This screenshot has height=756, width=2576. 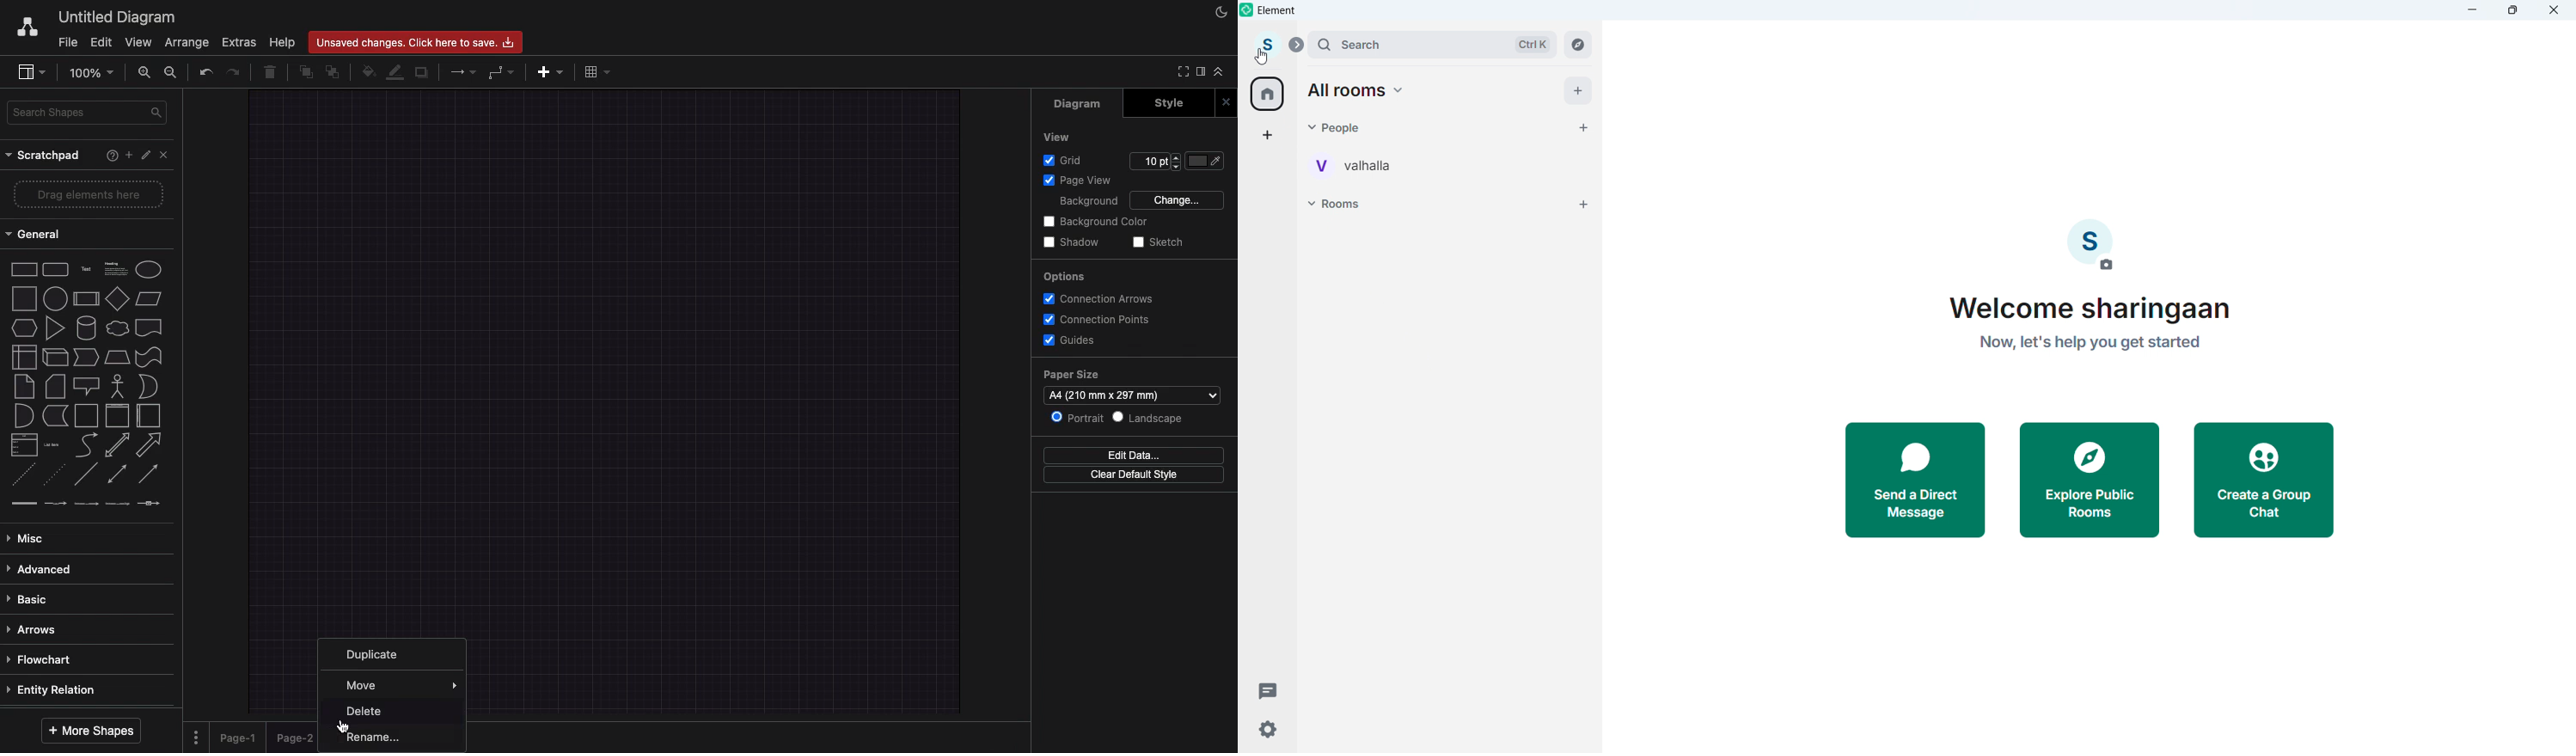 What do you see at coordinates (1268, 690) in the screenshot?
I see `Threads ` at bounding box center [1268, 690].